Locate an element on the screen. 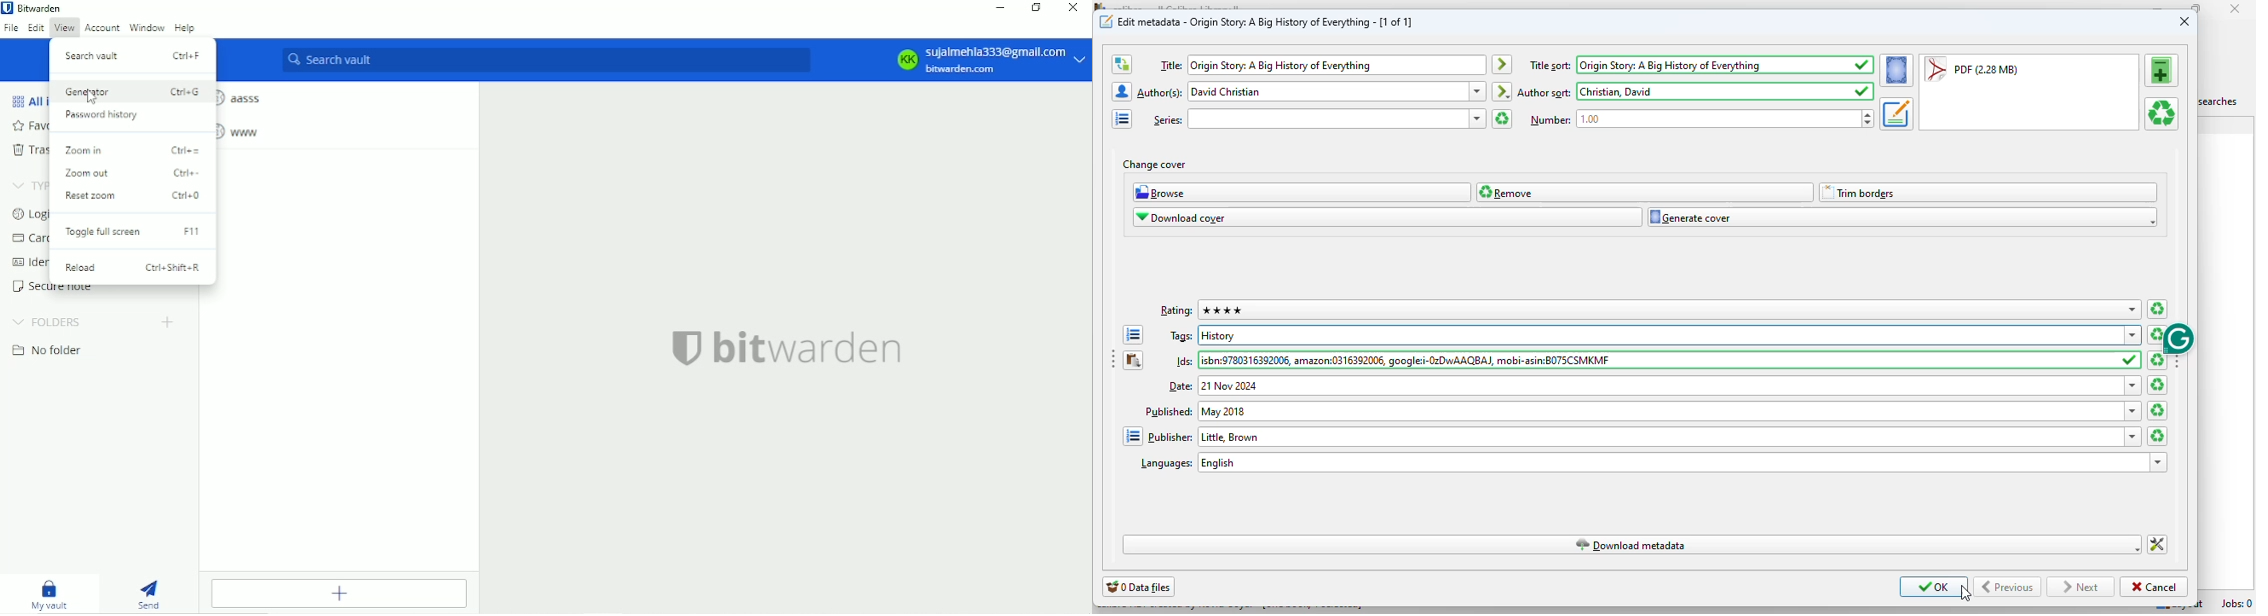  Minimize is located at coordinates (997, 9).